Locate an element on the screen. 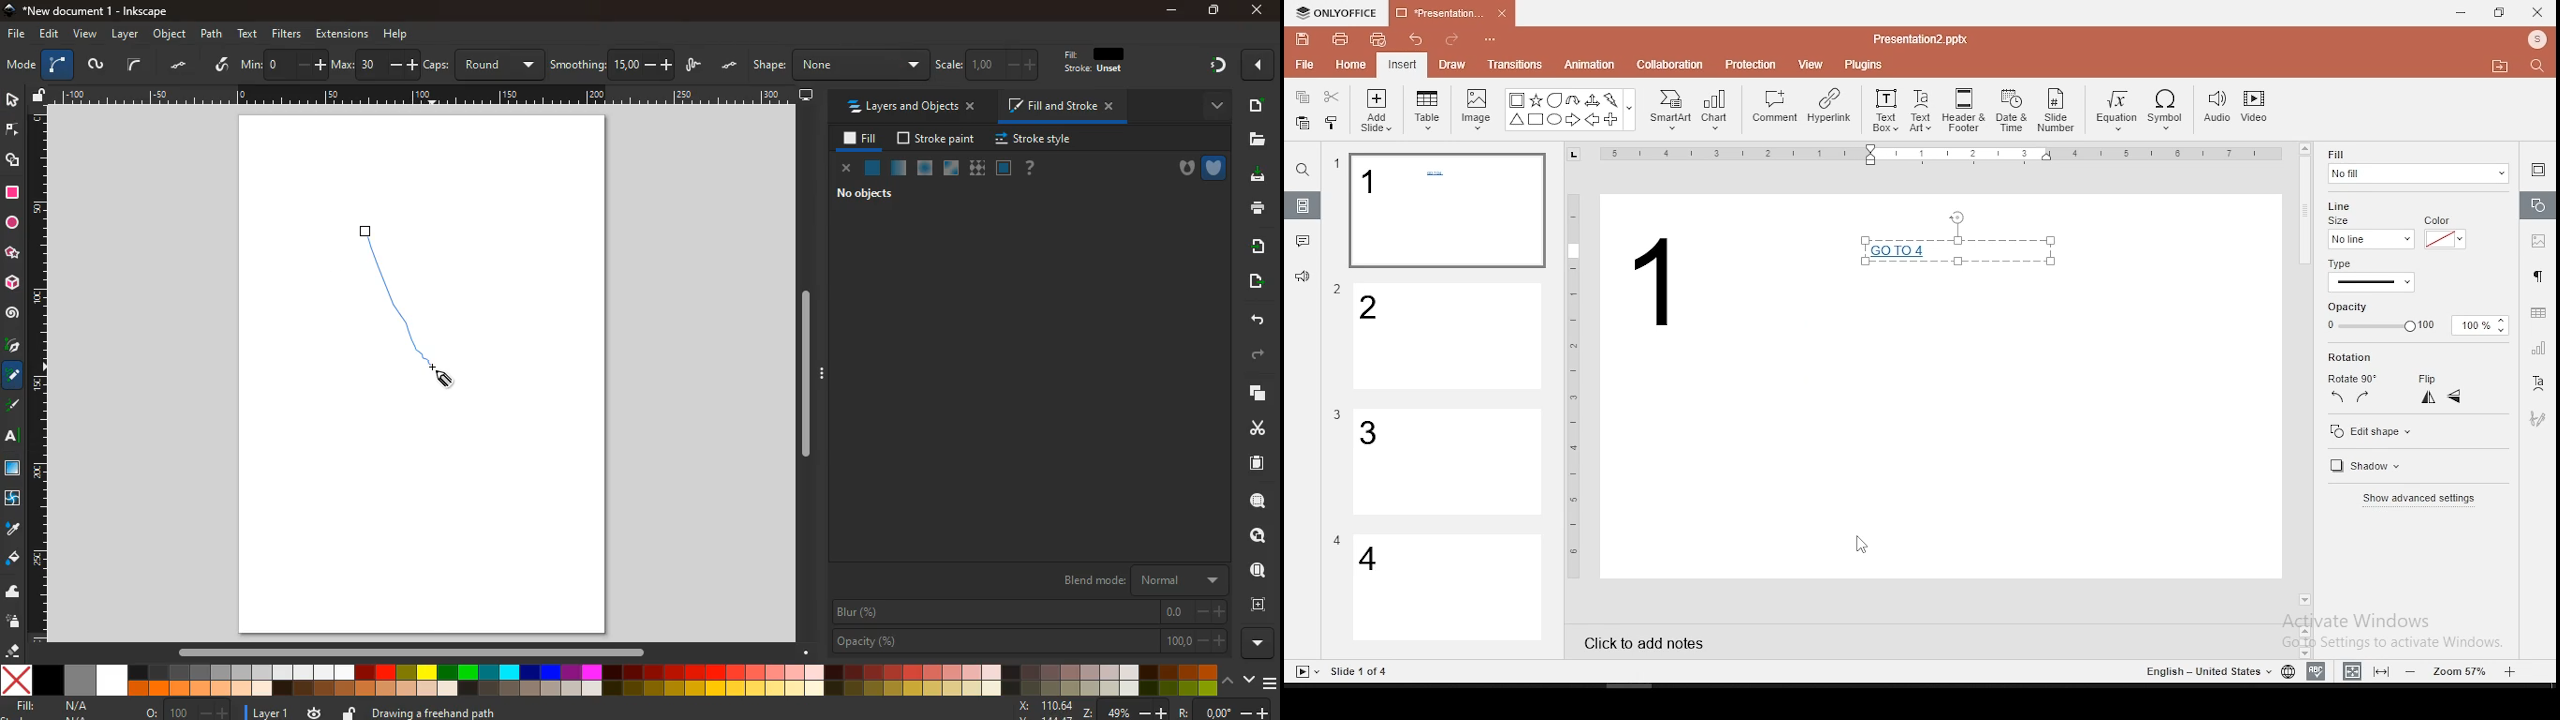 The image size is (2576, 728). fit to slide is located at coordinates (2384, 670).